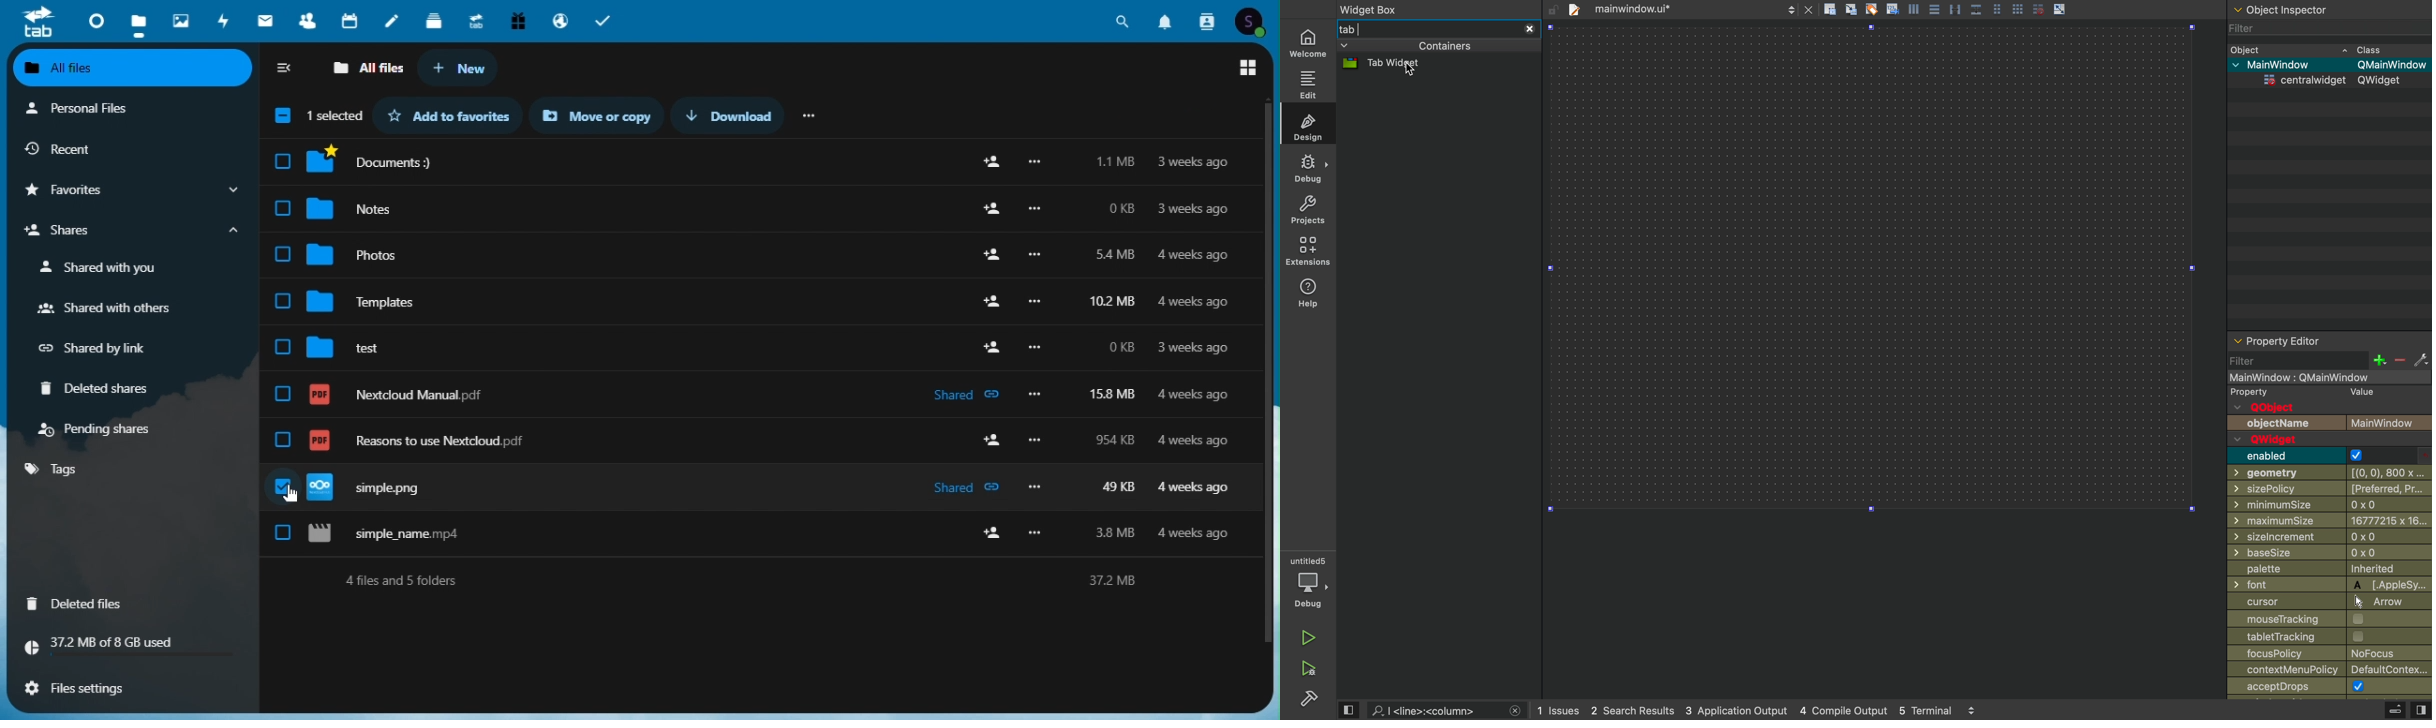  Describe the element at coordinates (1123, 18) in the screenshot. I see `Search ` at that location.